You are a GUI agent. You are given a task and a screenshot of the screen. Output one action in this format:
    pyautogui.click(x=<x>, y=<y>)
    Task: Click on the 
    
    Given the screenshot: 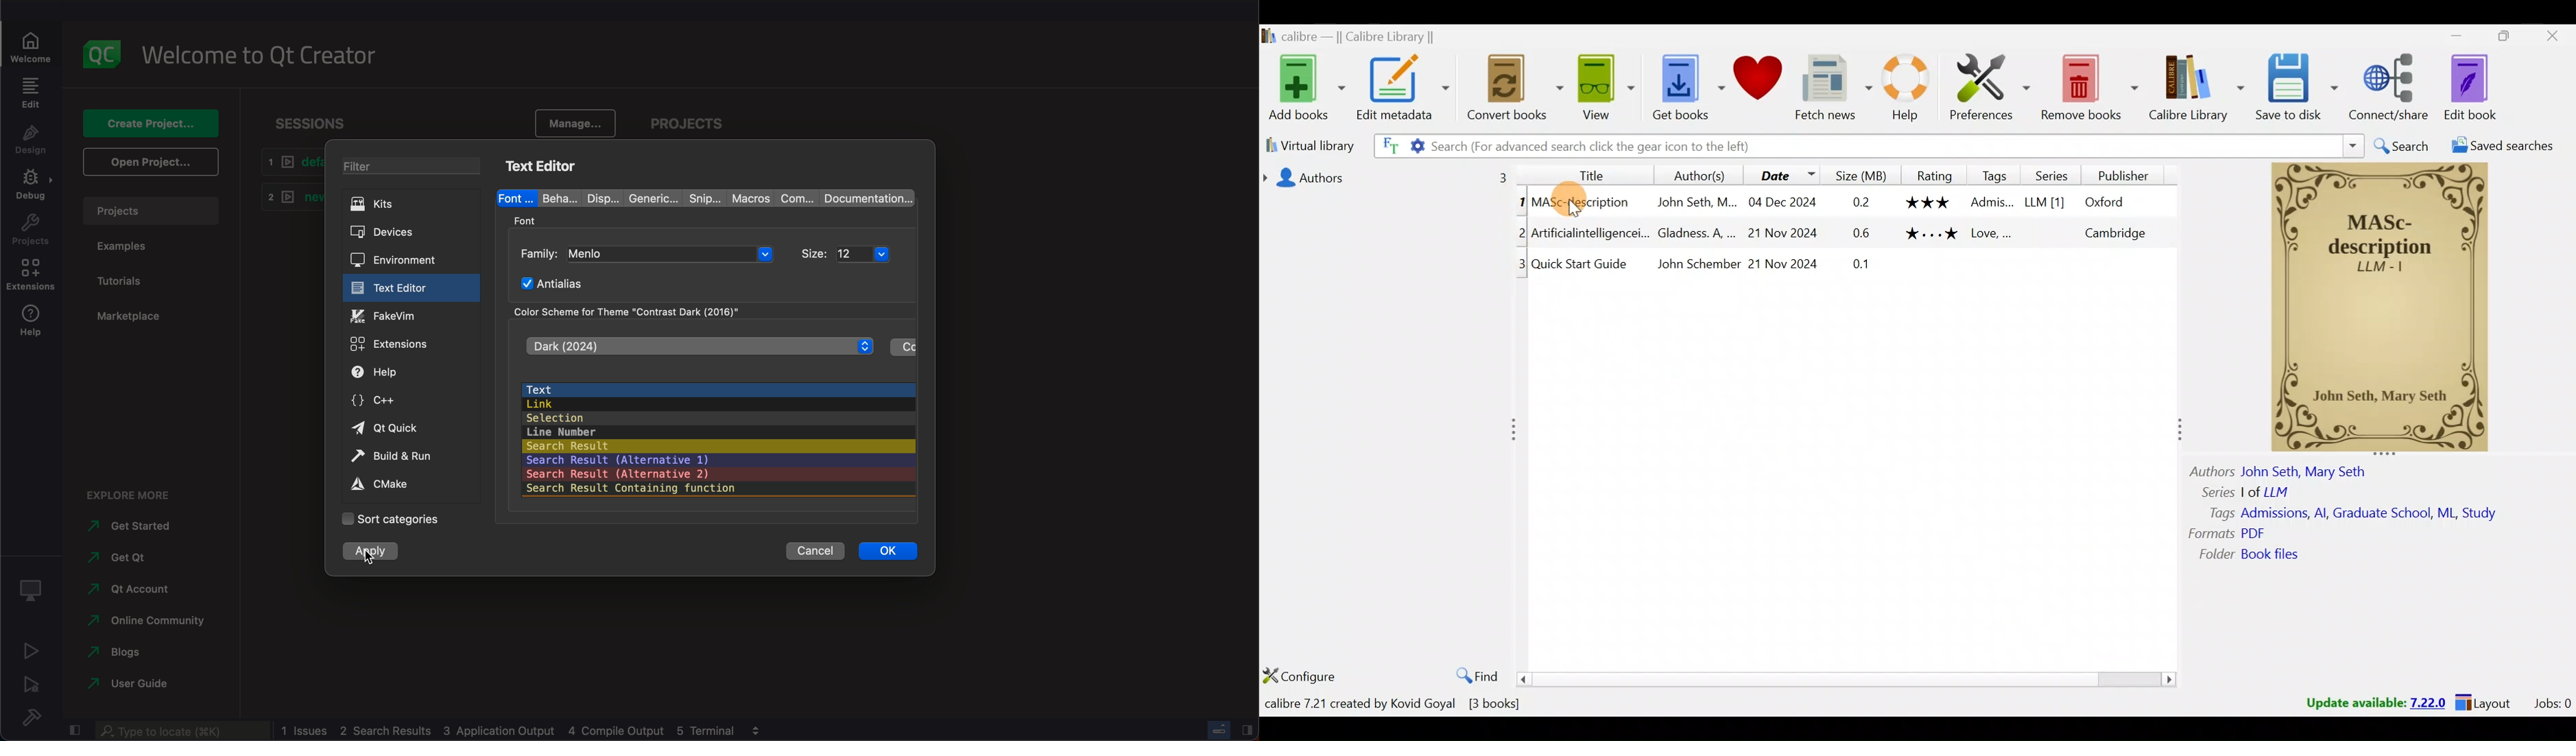 What is the action you would take?
    pyautogui.click(x=2372, y=512)
    